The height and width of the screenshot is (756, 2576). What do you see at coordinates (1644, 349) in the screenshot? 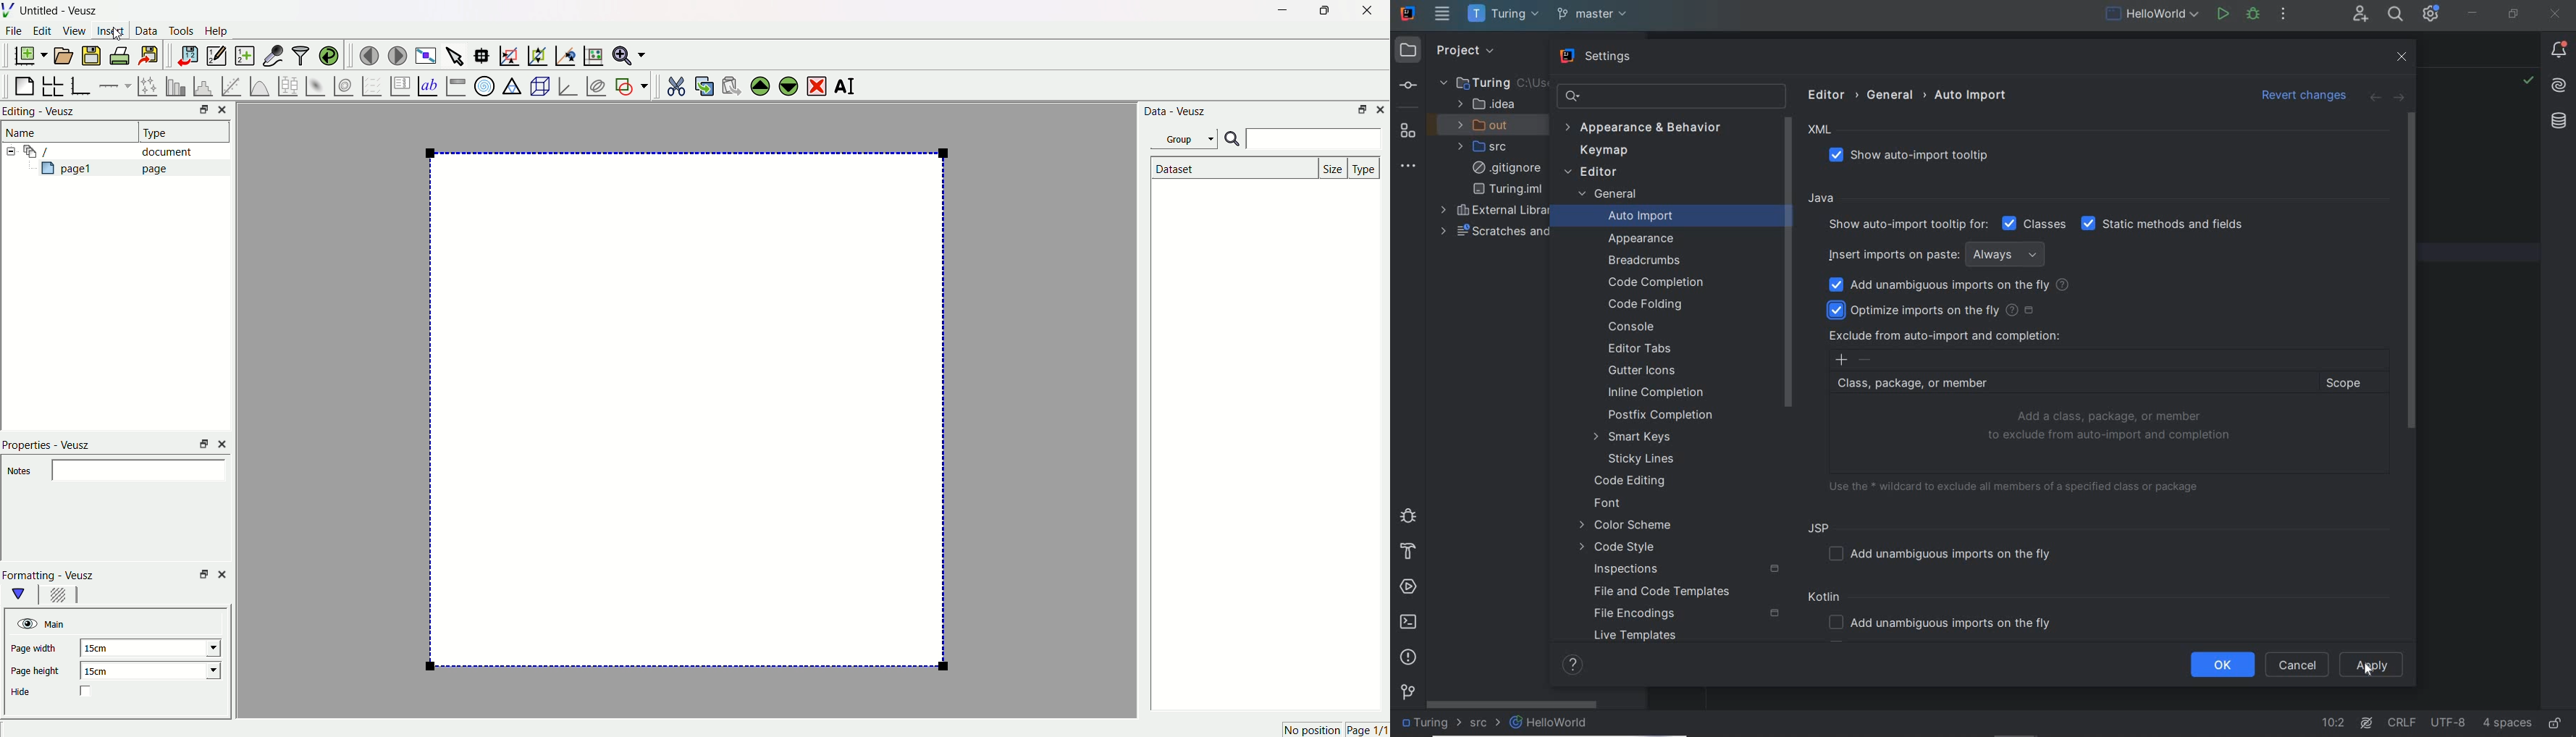
I see `EDITOR TABS` at bounding box center [1644, 349].